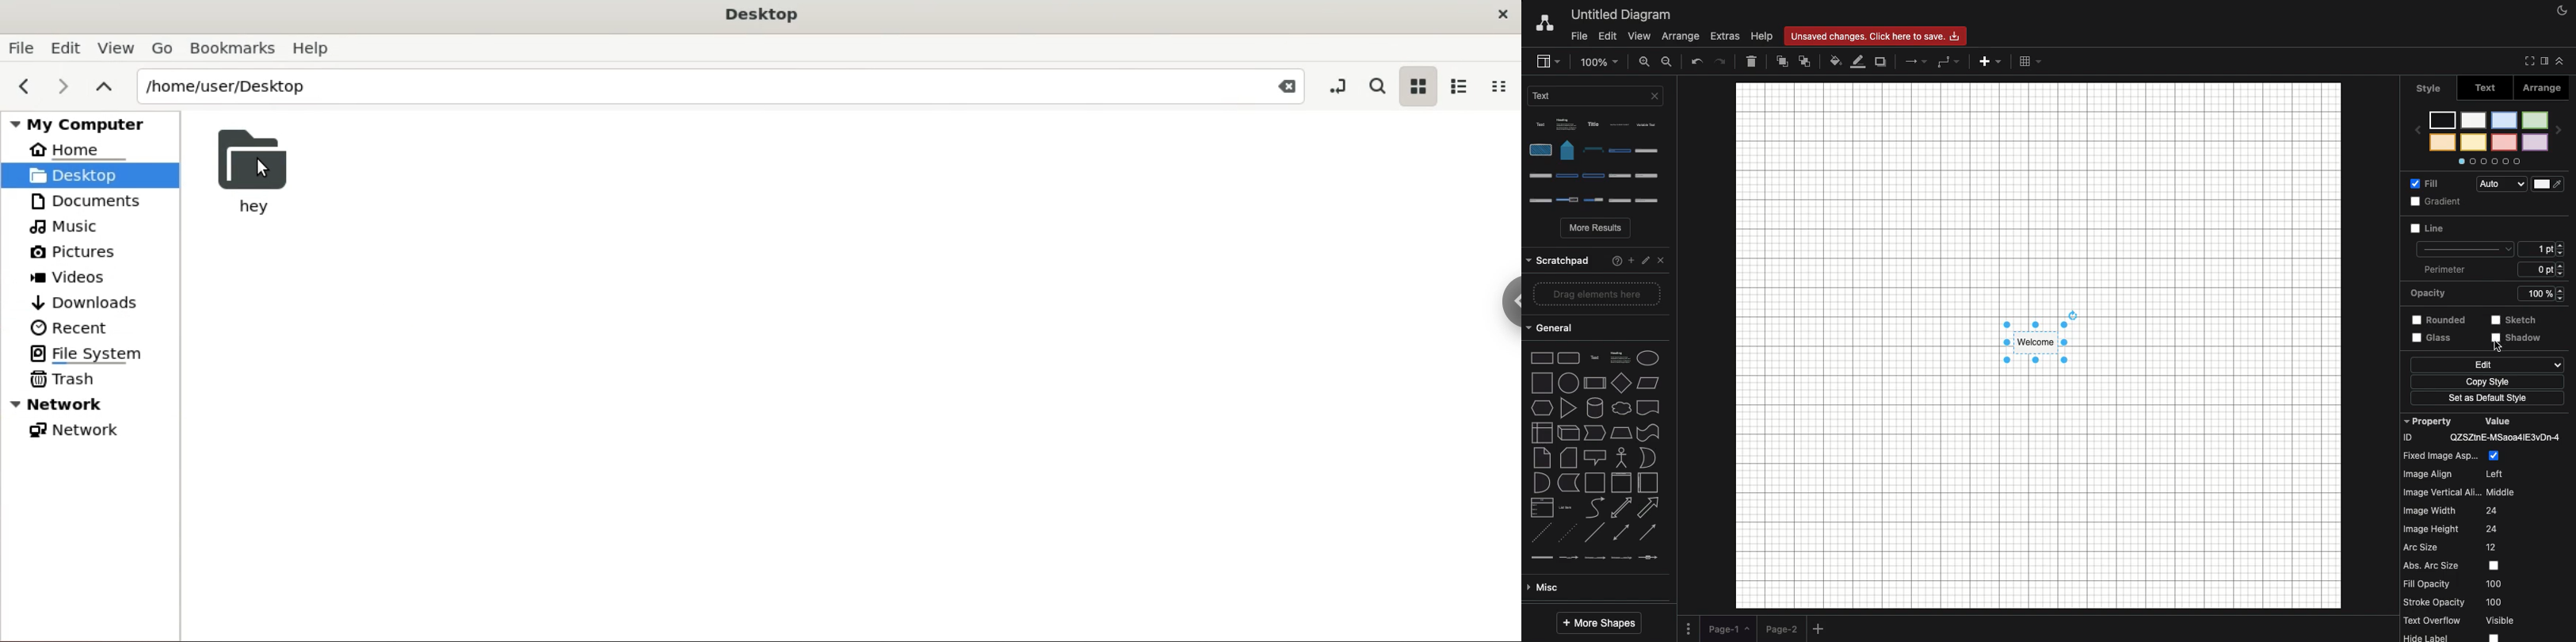 This screenshot has width=2576, height=644. Describe the element at coordinates (1722, 61) in the screenshot. I see `Redo` at that location.